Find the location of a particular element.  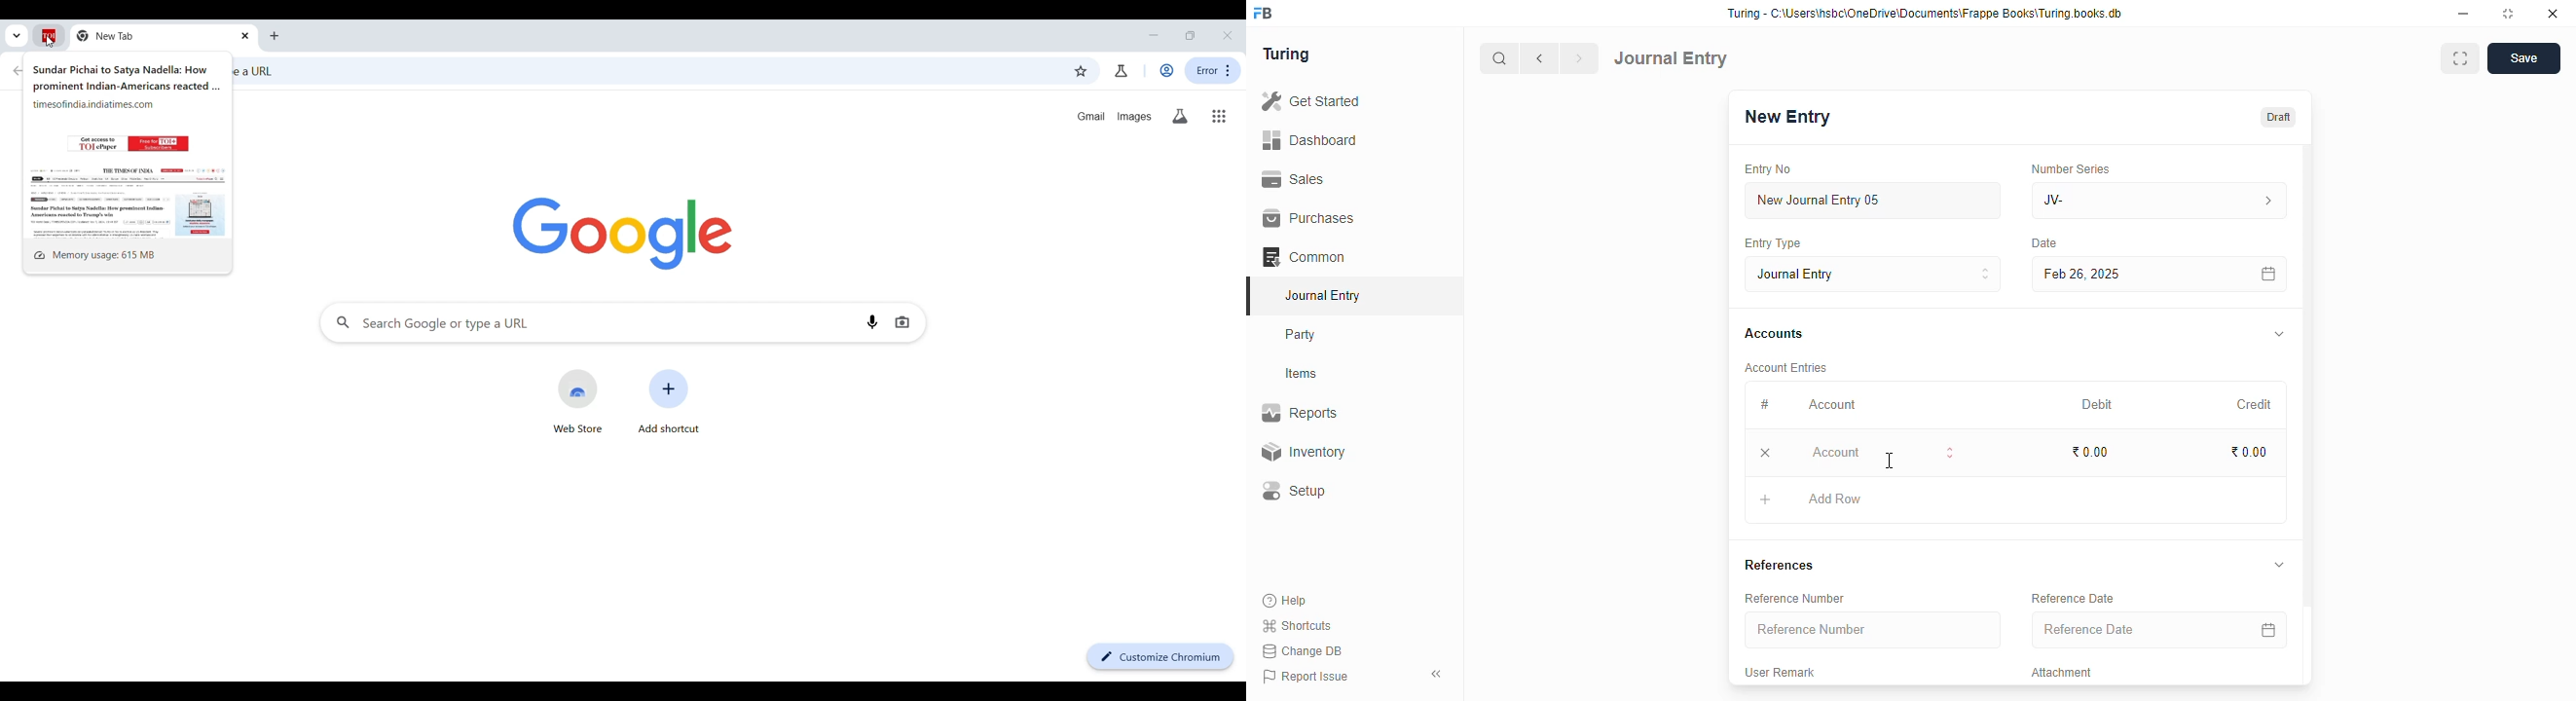

new journal entry 05 is located at coordinates (1874, 202).